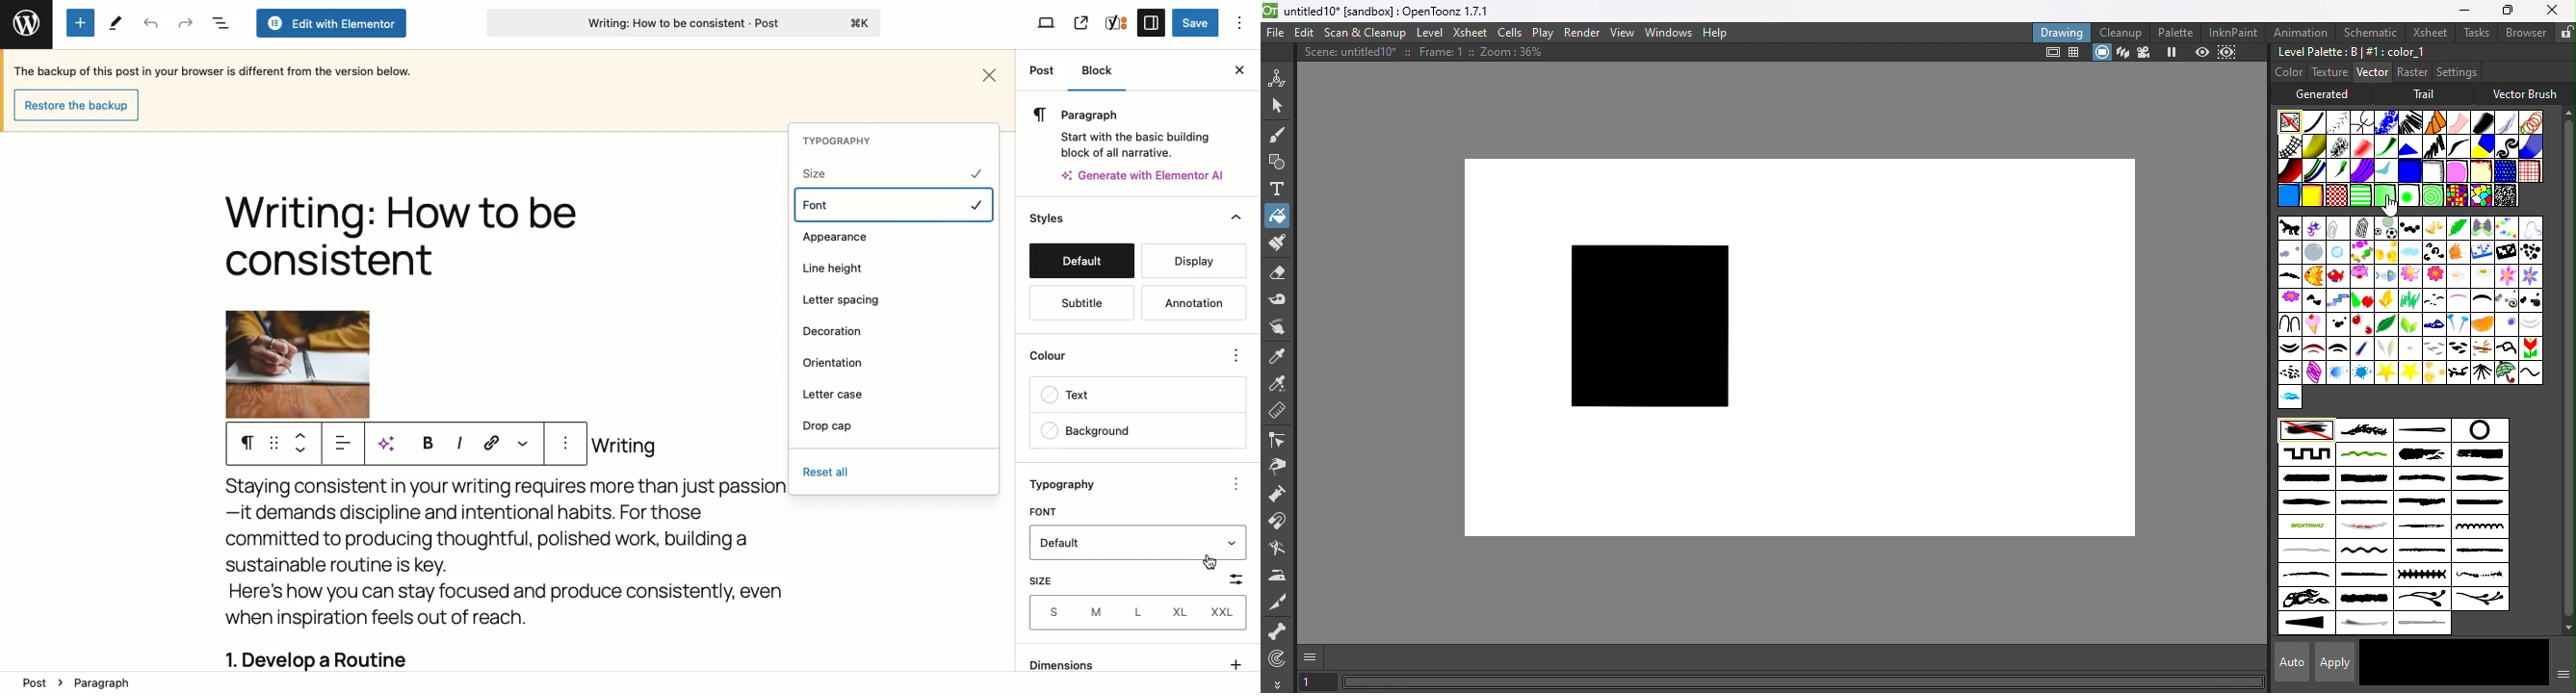 Image resolution: width=2576 pixels, height=700 pixels. Describe the element at coordinates (1104, 71) in the screenshot. I see `Block` at that location.